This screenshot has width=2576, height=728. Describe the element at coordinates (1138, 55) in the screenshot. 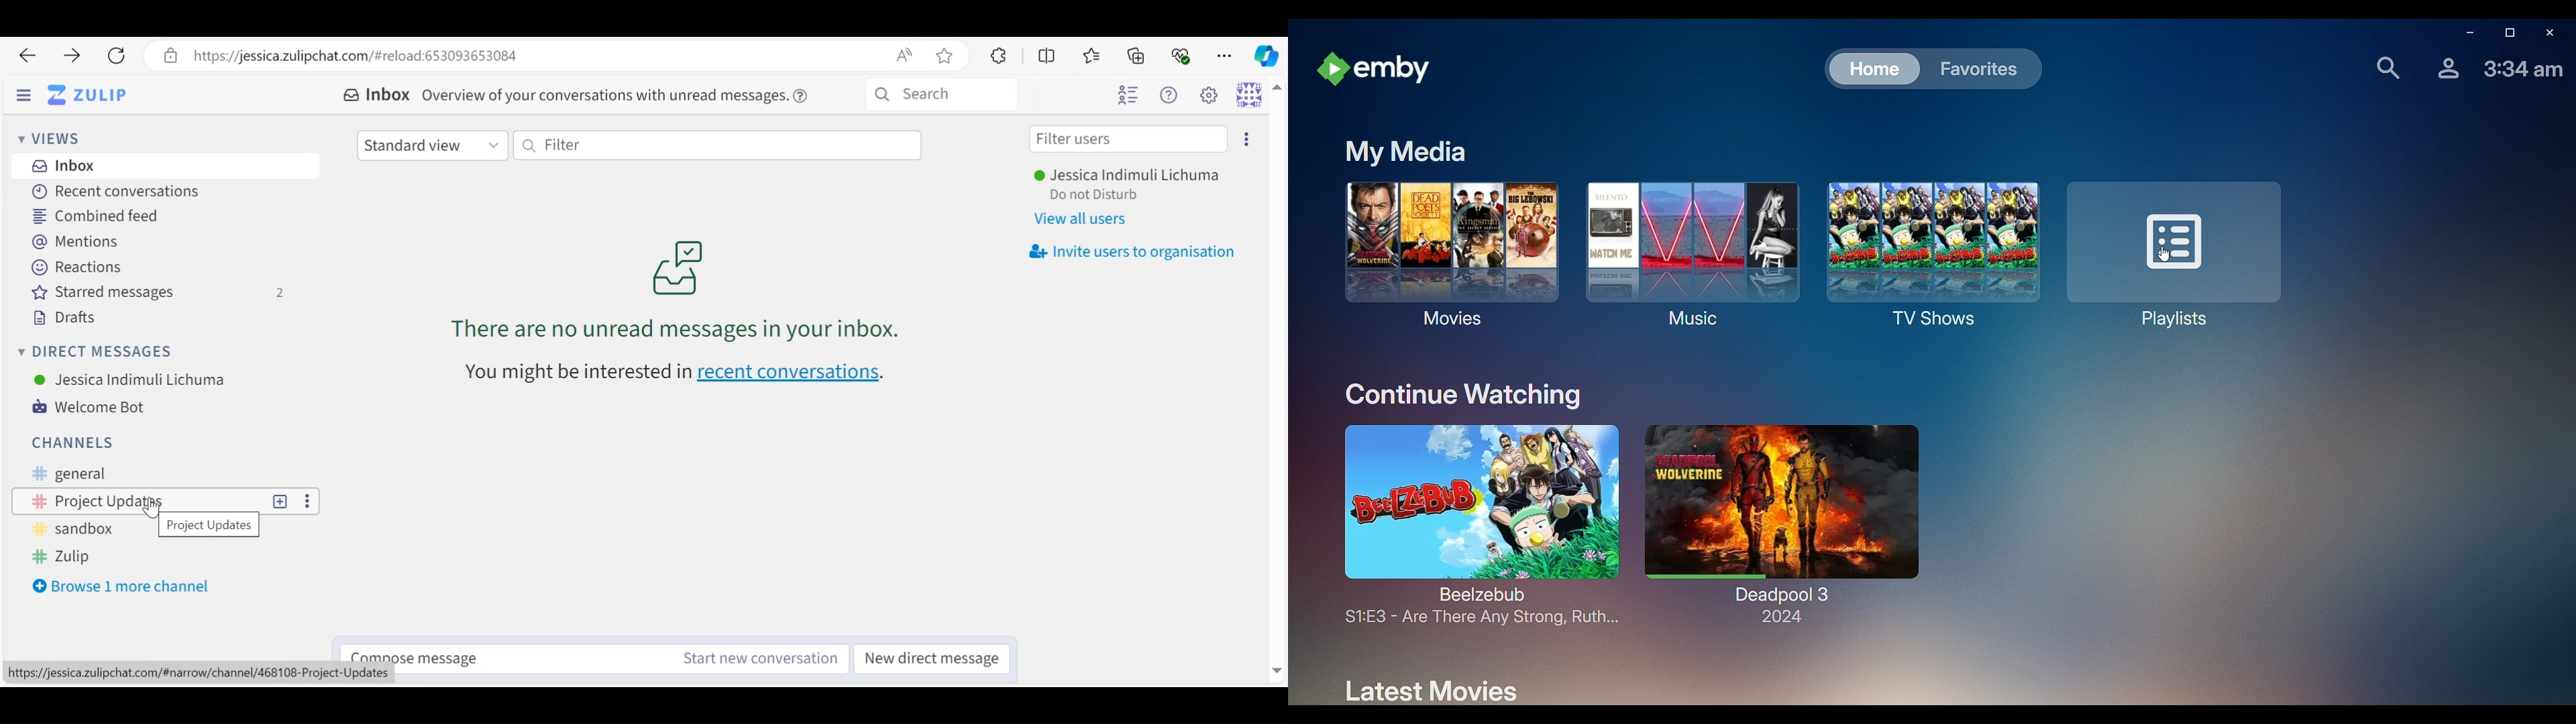

I see `Collections` at that location.